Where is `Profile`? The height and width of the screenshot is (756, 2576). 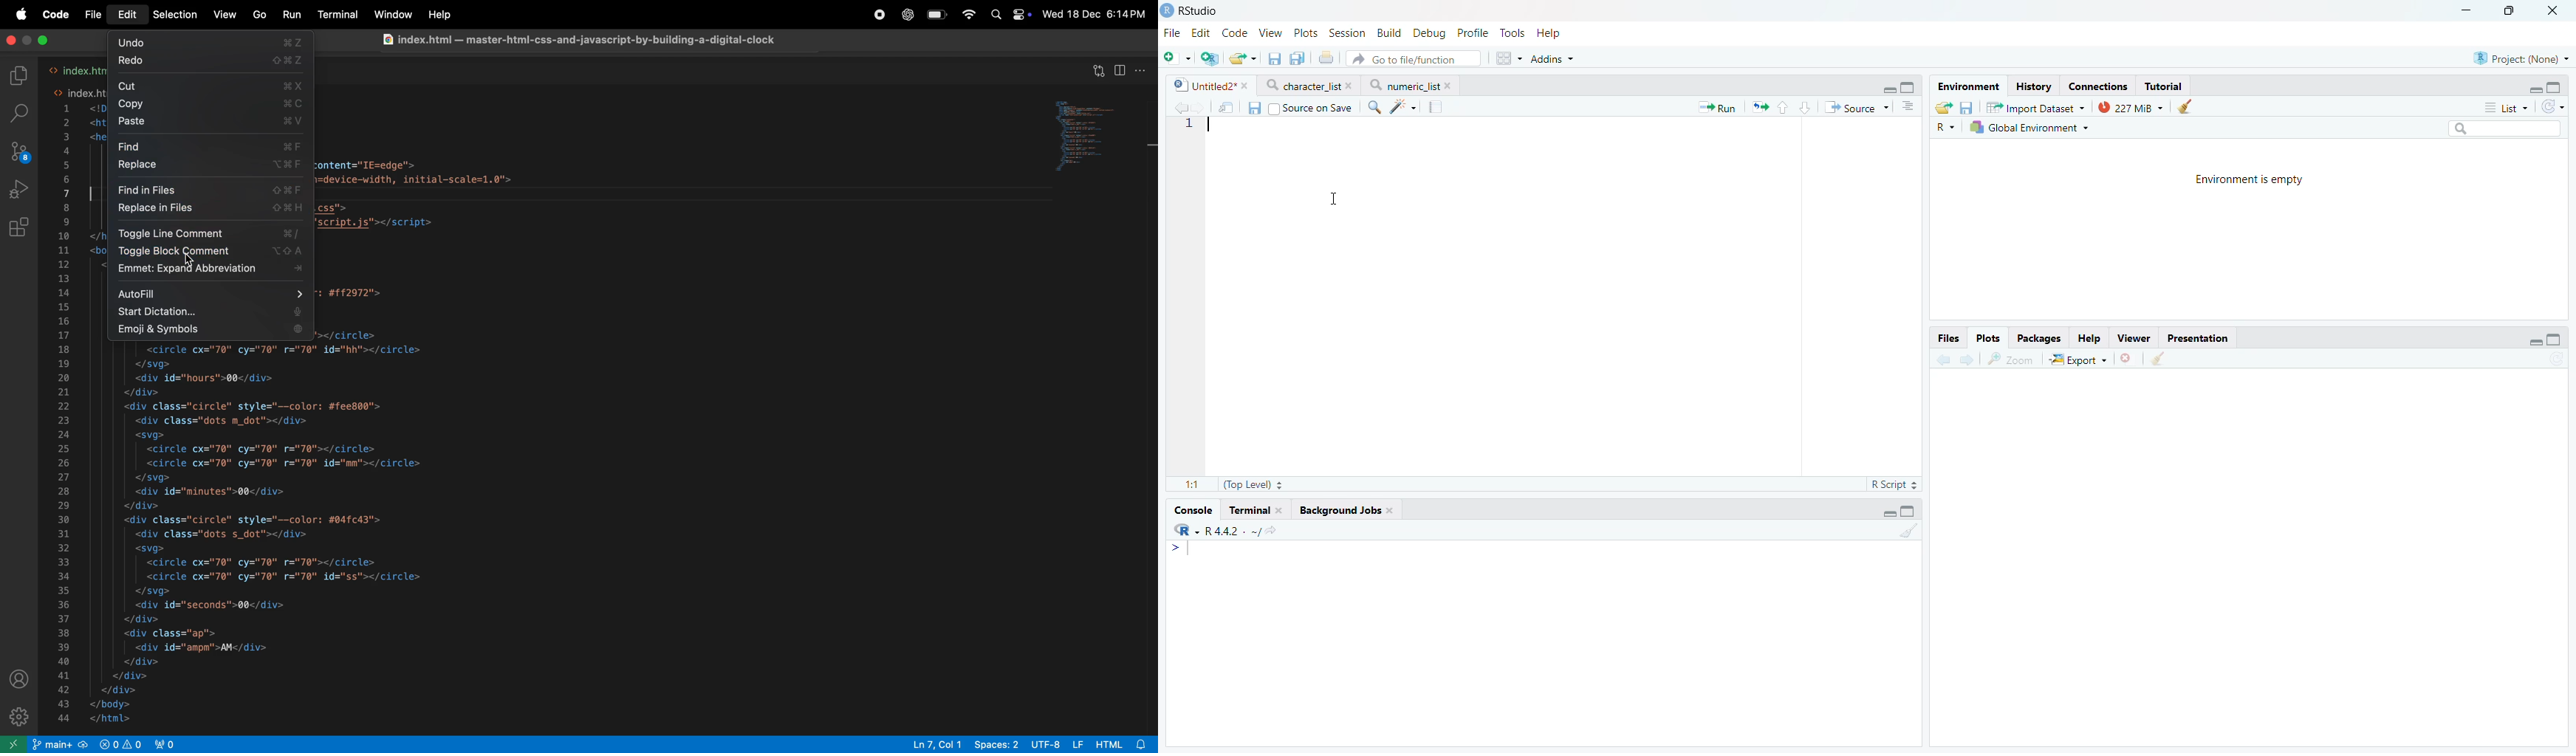 Profile is located at coordinates (1472, 33).